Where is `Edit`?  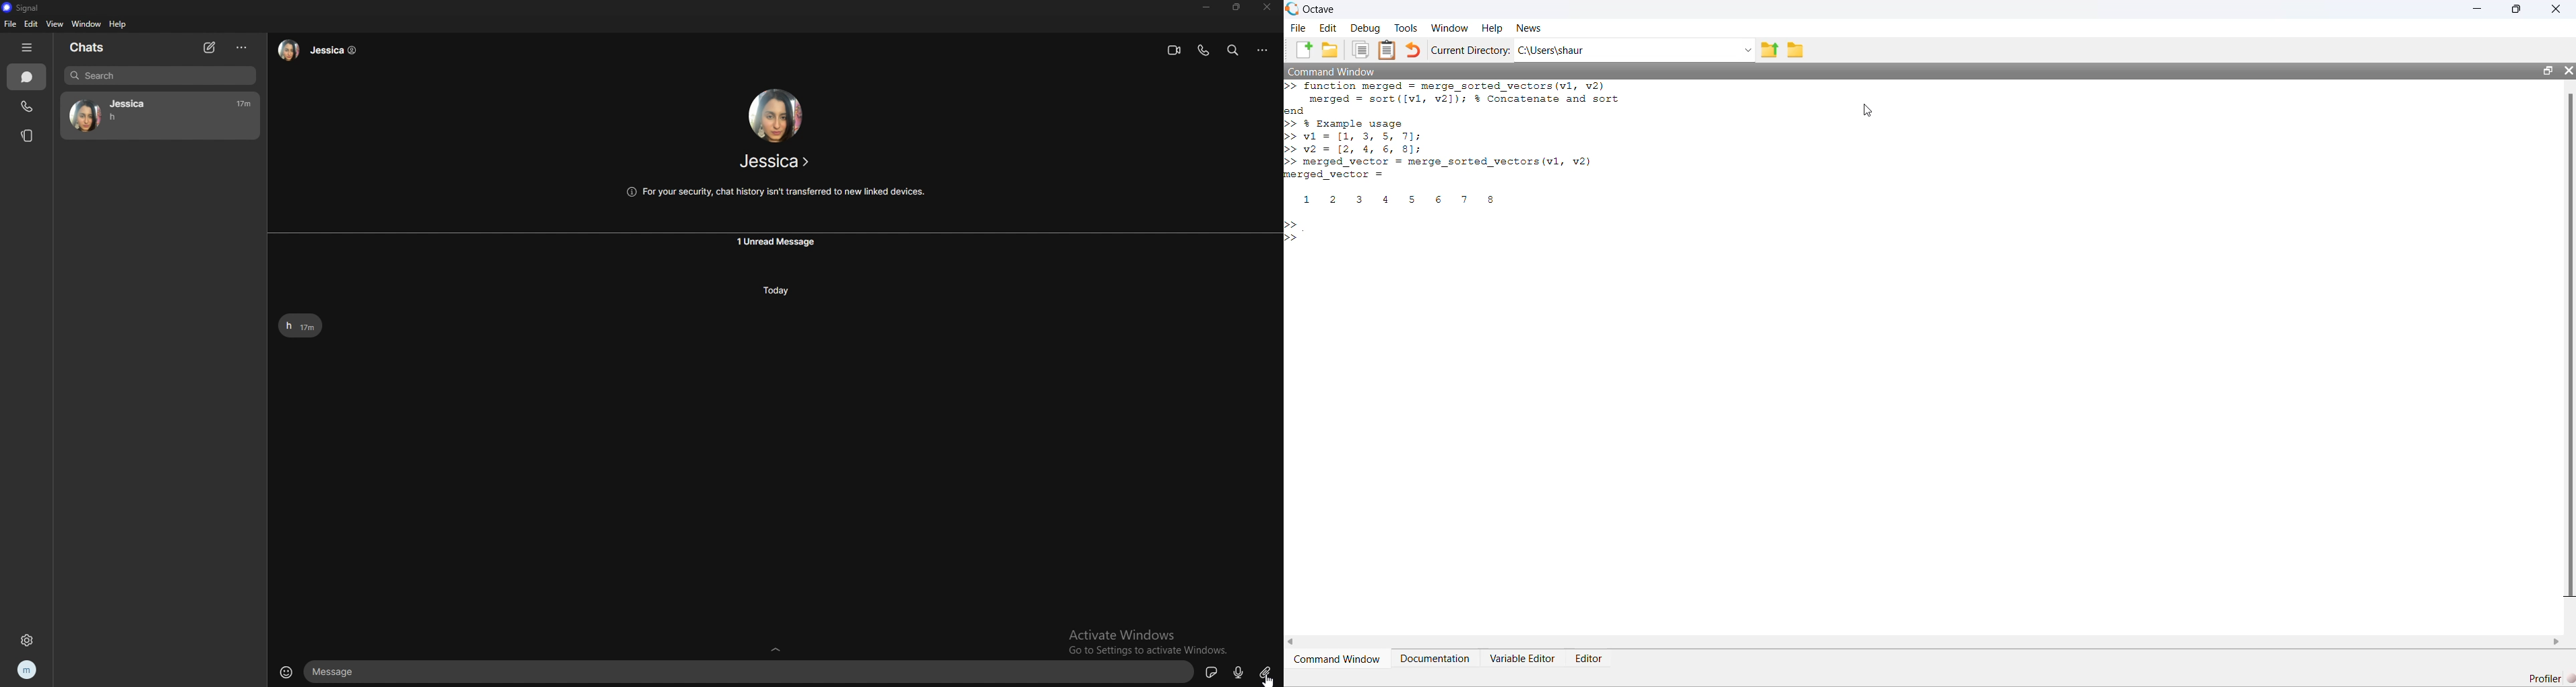
Edit is located at coordinates (1328, 28).